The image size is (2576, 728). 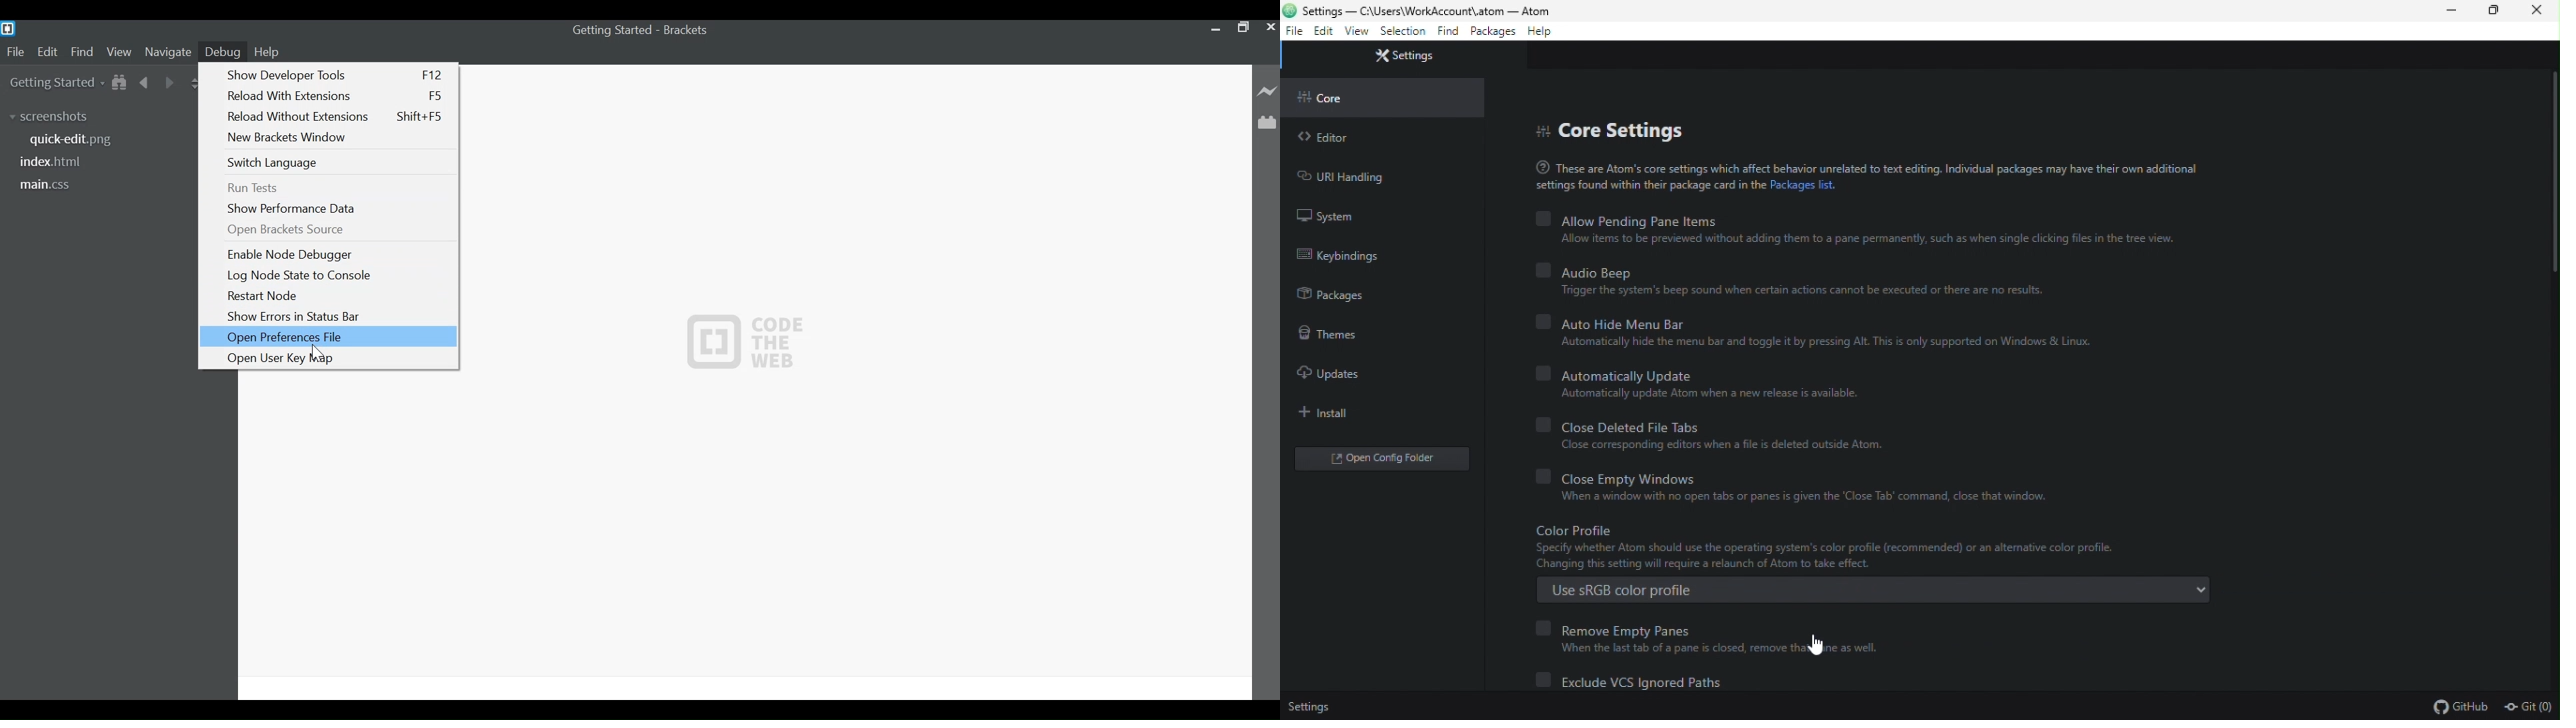 I want to click on Live Preview, so click(x=1265, y=90).